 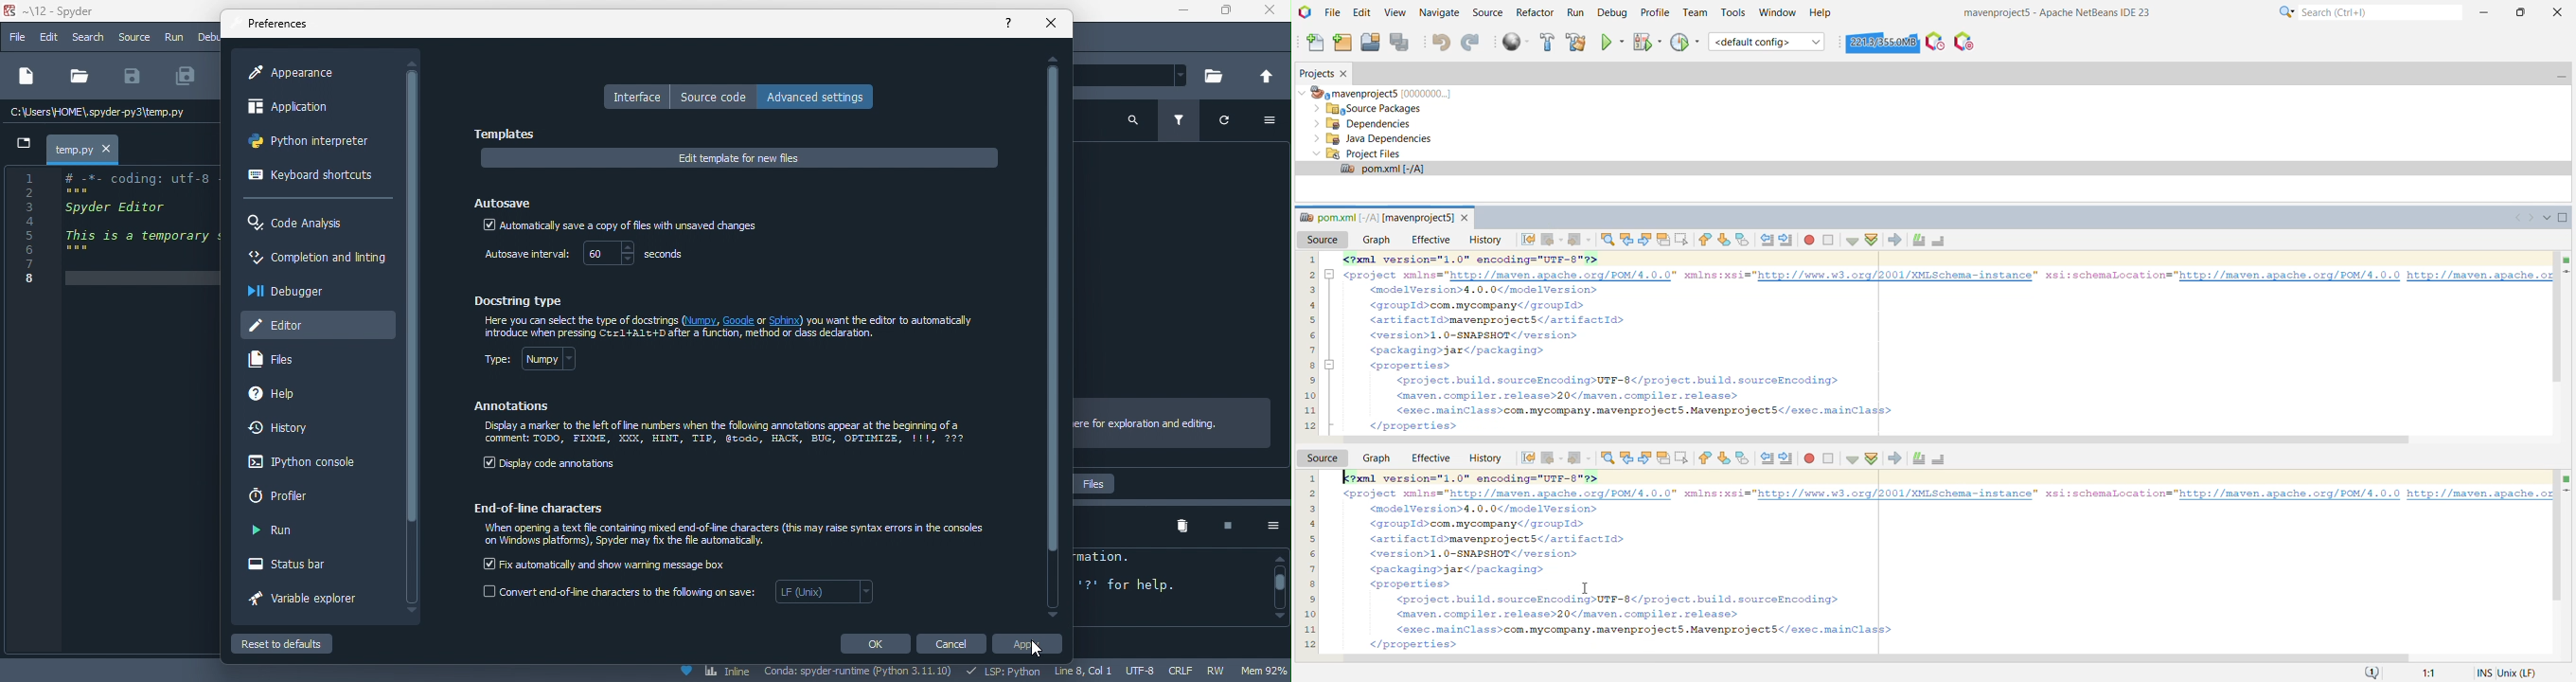 What do you see at coordinates (133, 77) in the screenshot?
I see `save` at bounding box center [133, 77].